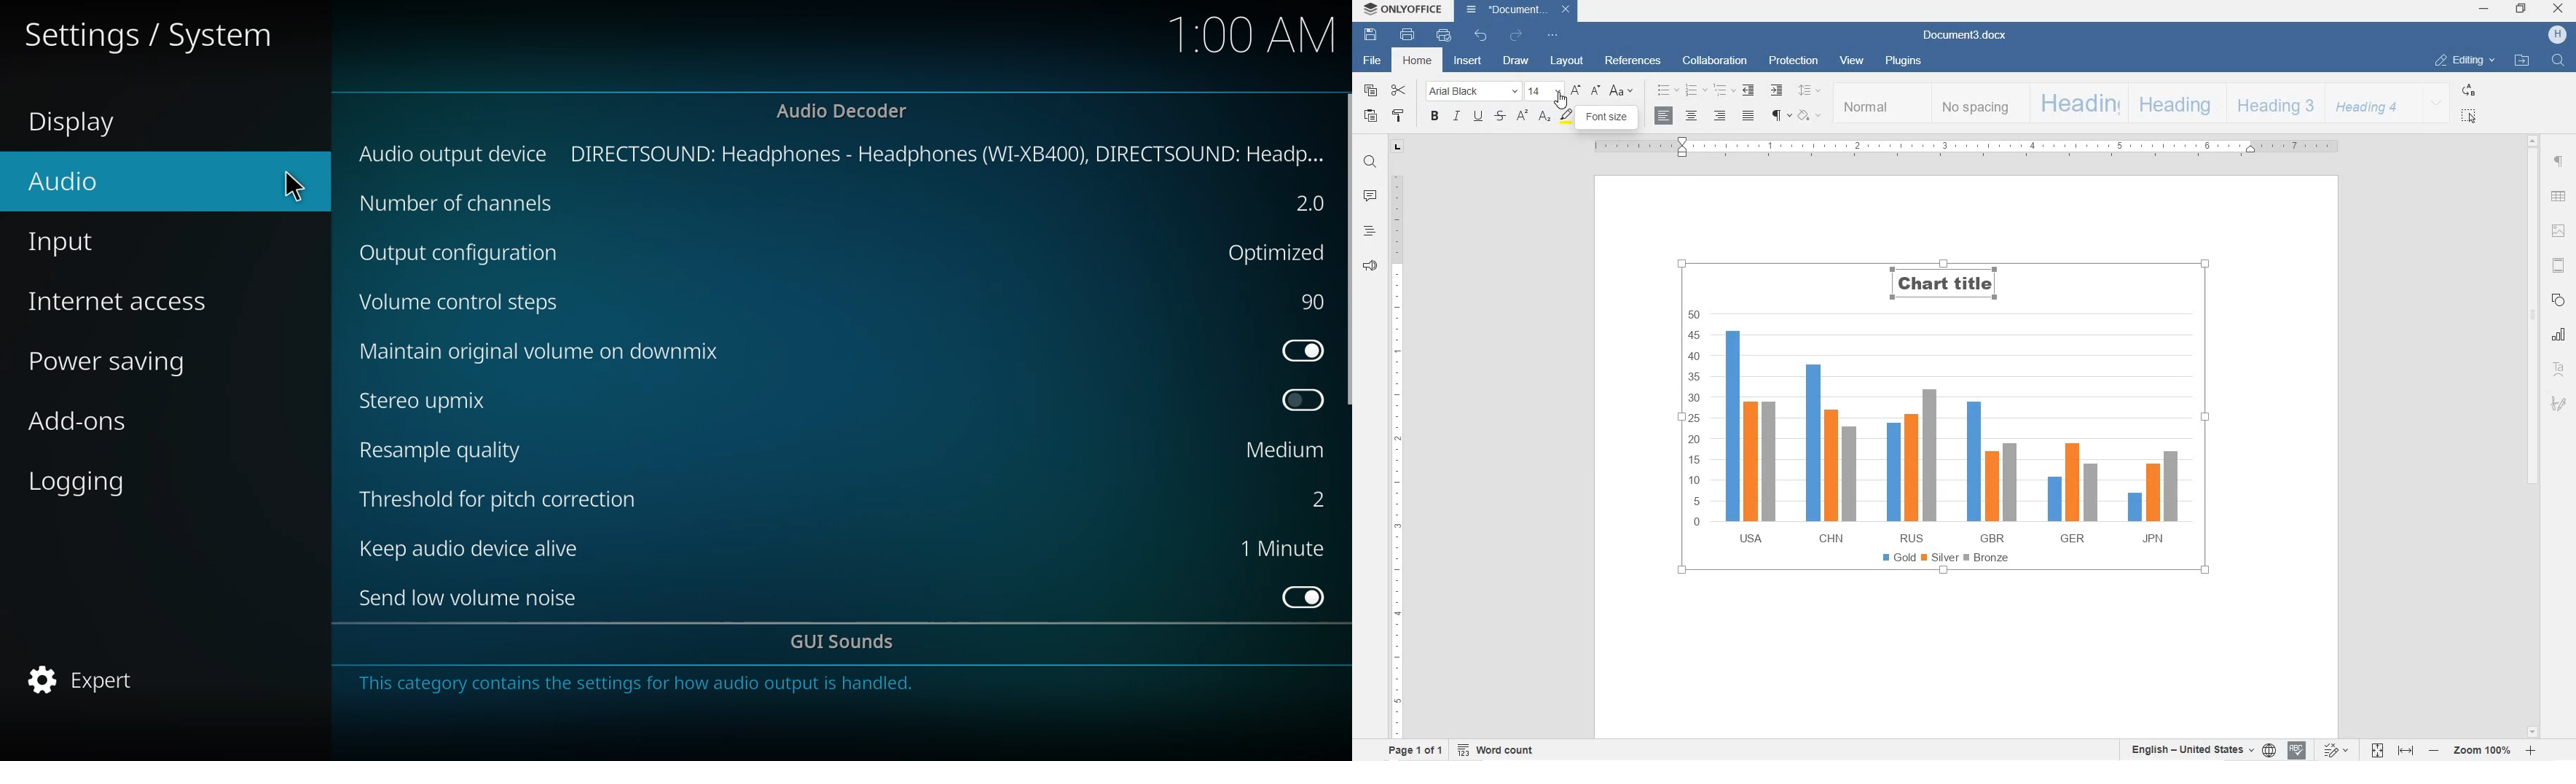  Describe the element at coordinates (2436, 104) in the screenshot. I see `EXPAND FORMATTING STYLE` at that location.